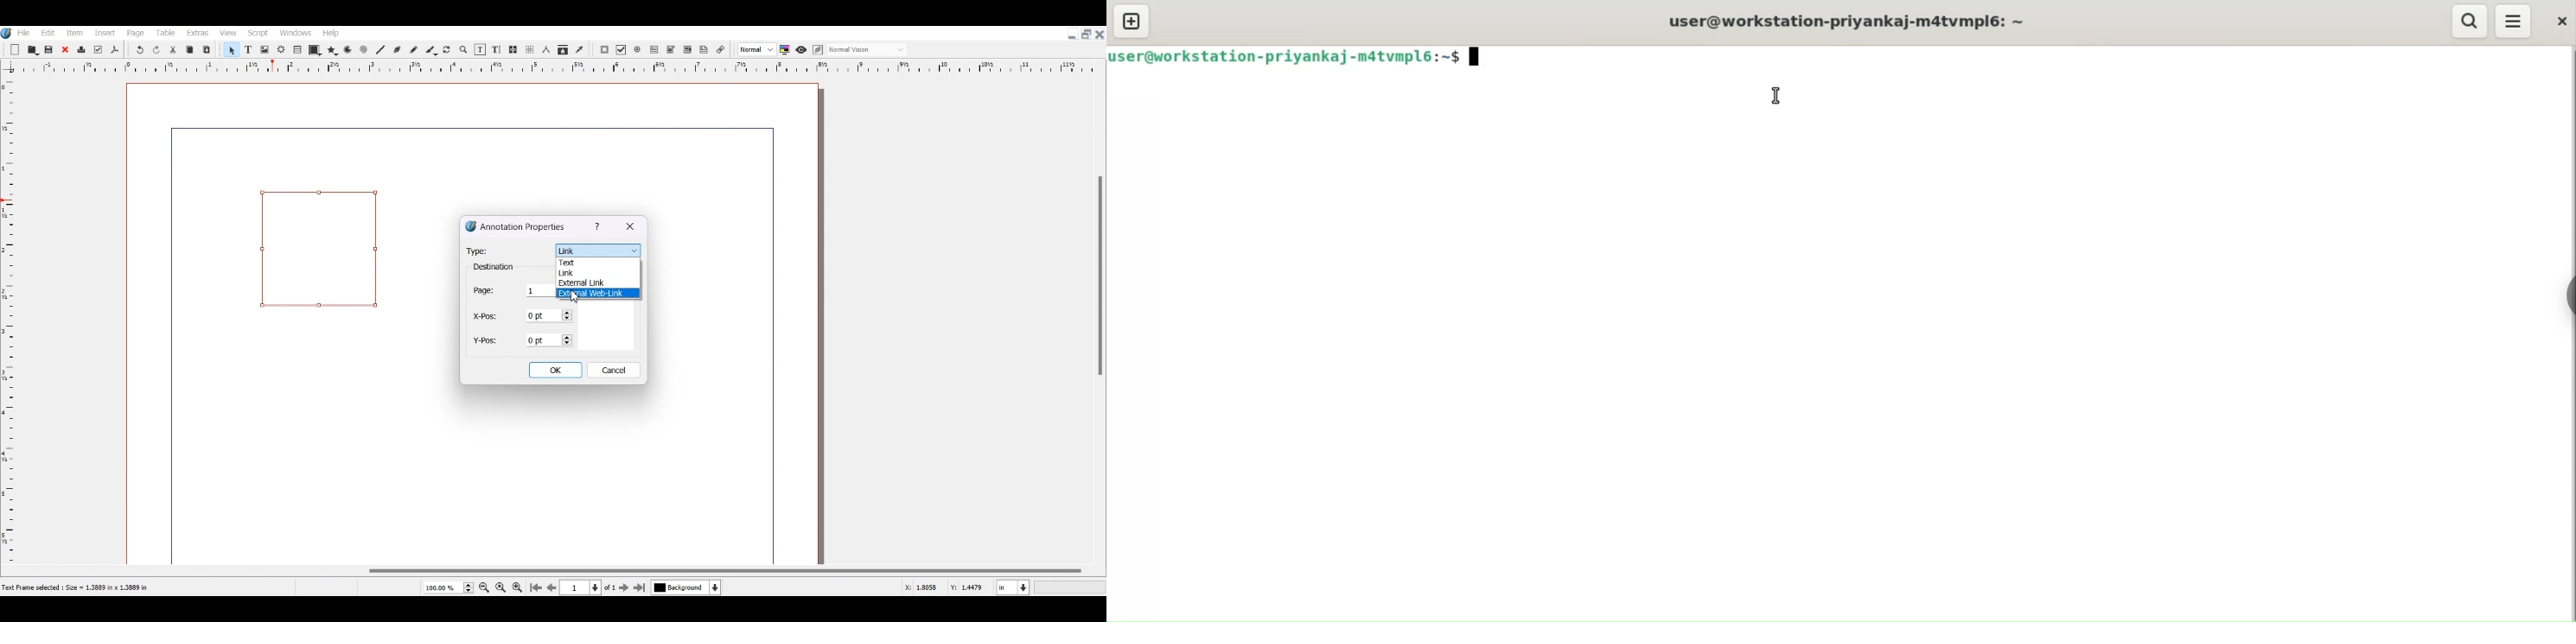 The width and height of the screenshot is (2576, 644). Describe the element at coordinates (231, 49) in the screenshot. I see `Select Item` at that location.